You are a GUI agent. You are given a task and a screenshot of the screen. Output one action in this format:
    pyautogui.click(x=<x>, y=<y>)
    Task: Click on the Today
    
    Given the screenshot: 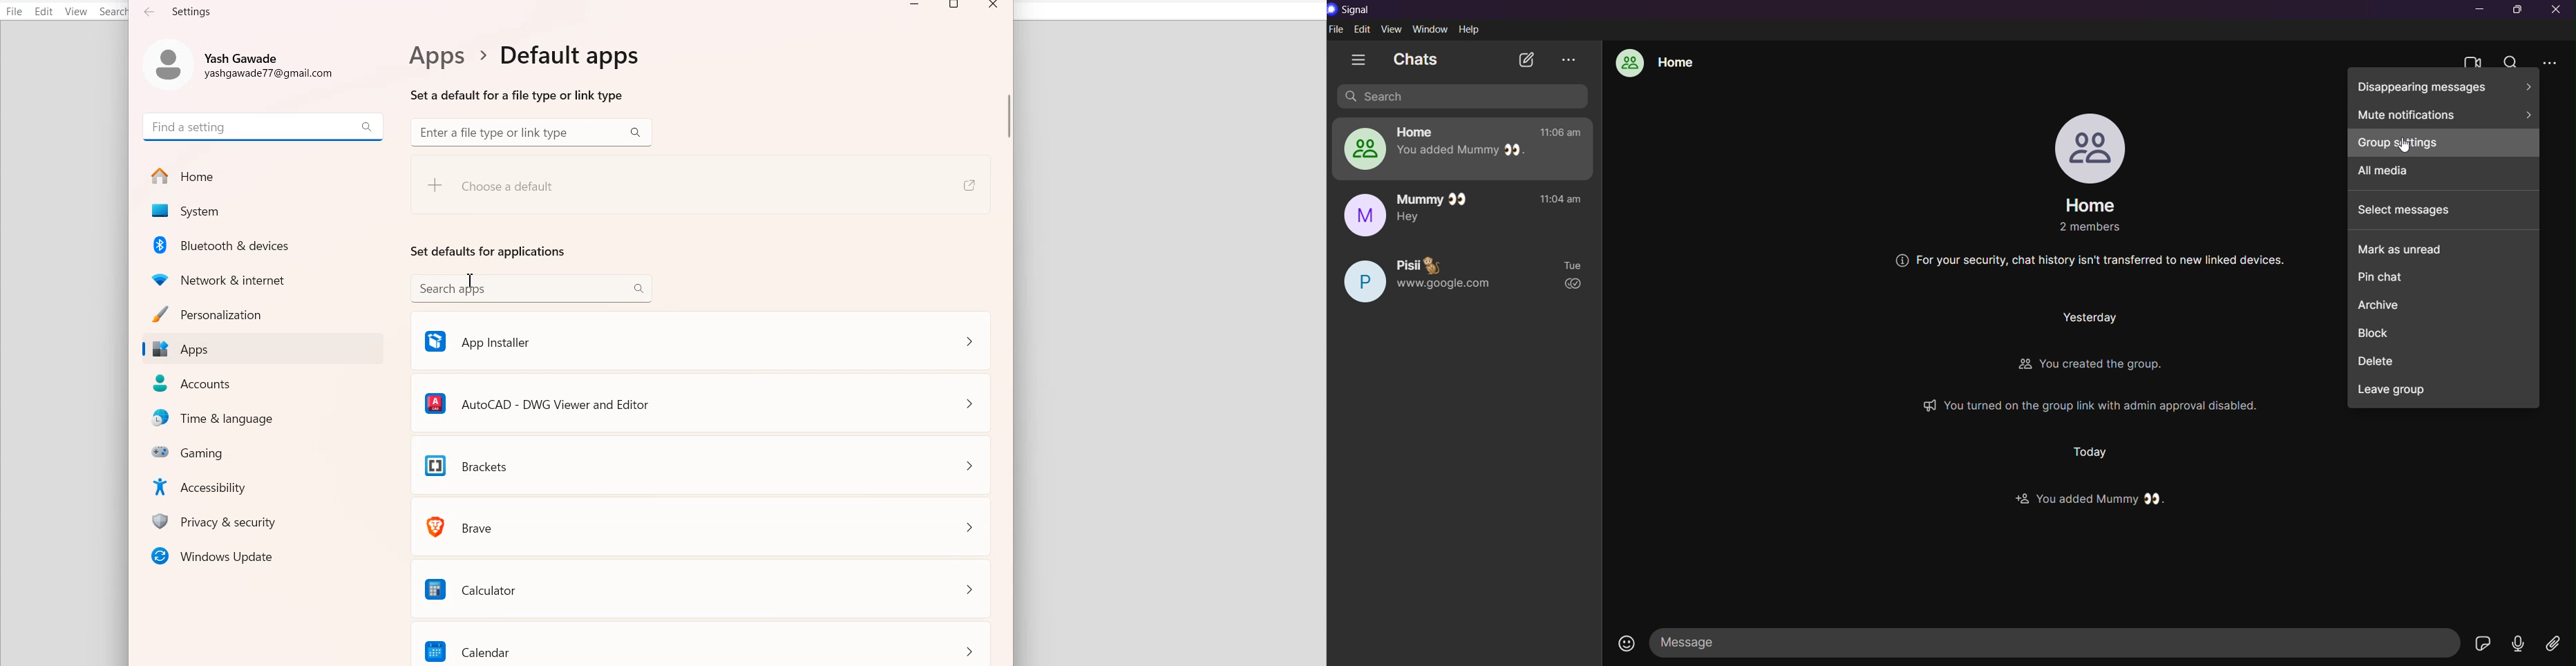 What is the action you would take?
    pyautogui.click(x=2096, y=451)
    